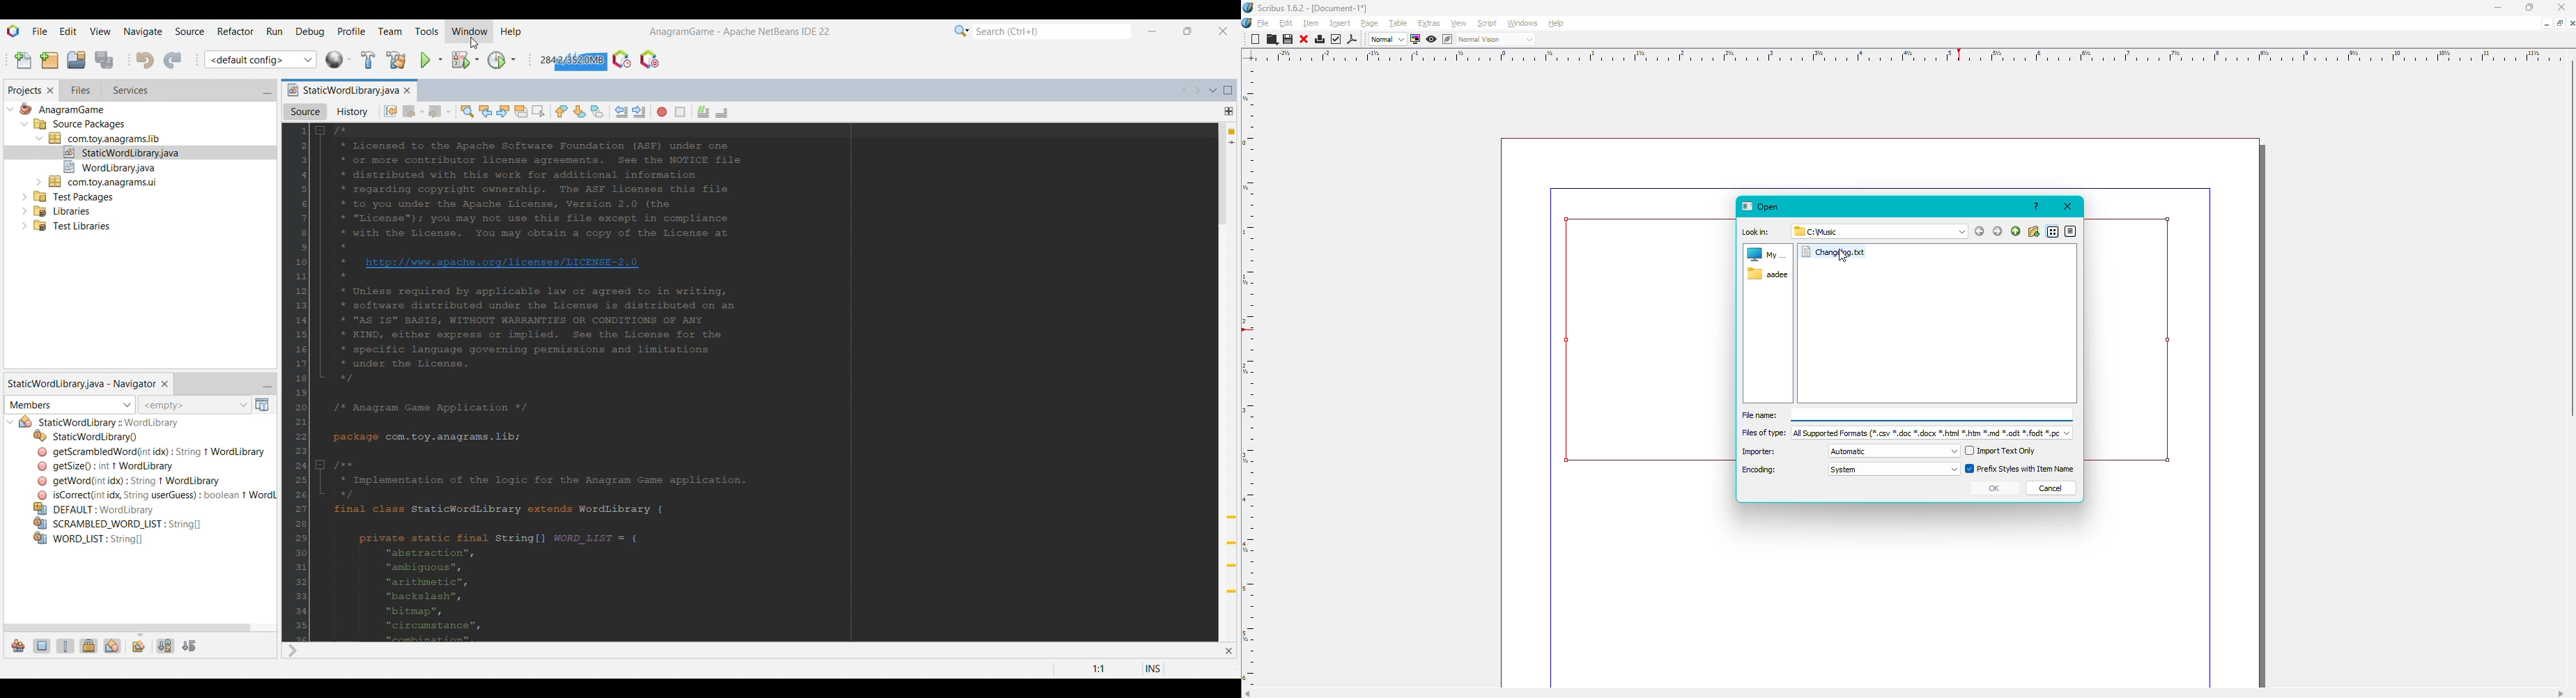 The height and width of the screenshot is (700, 2576). What do you see at coordinates (1286, 24) in the screenshot?
I see `Edit` at bounding box center [1286, 24].